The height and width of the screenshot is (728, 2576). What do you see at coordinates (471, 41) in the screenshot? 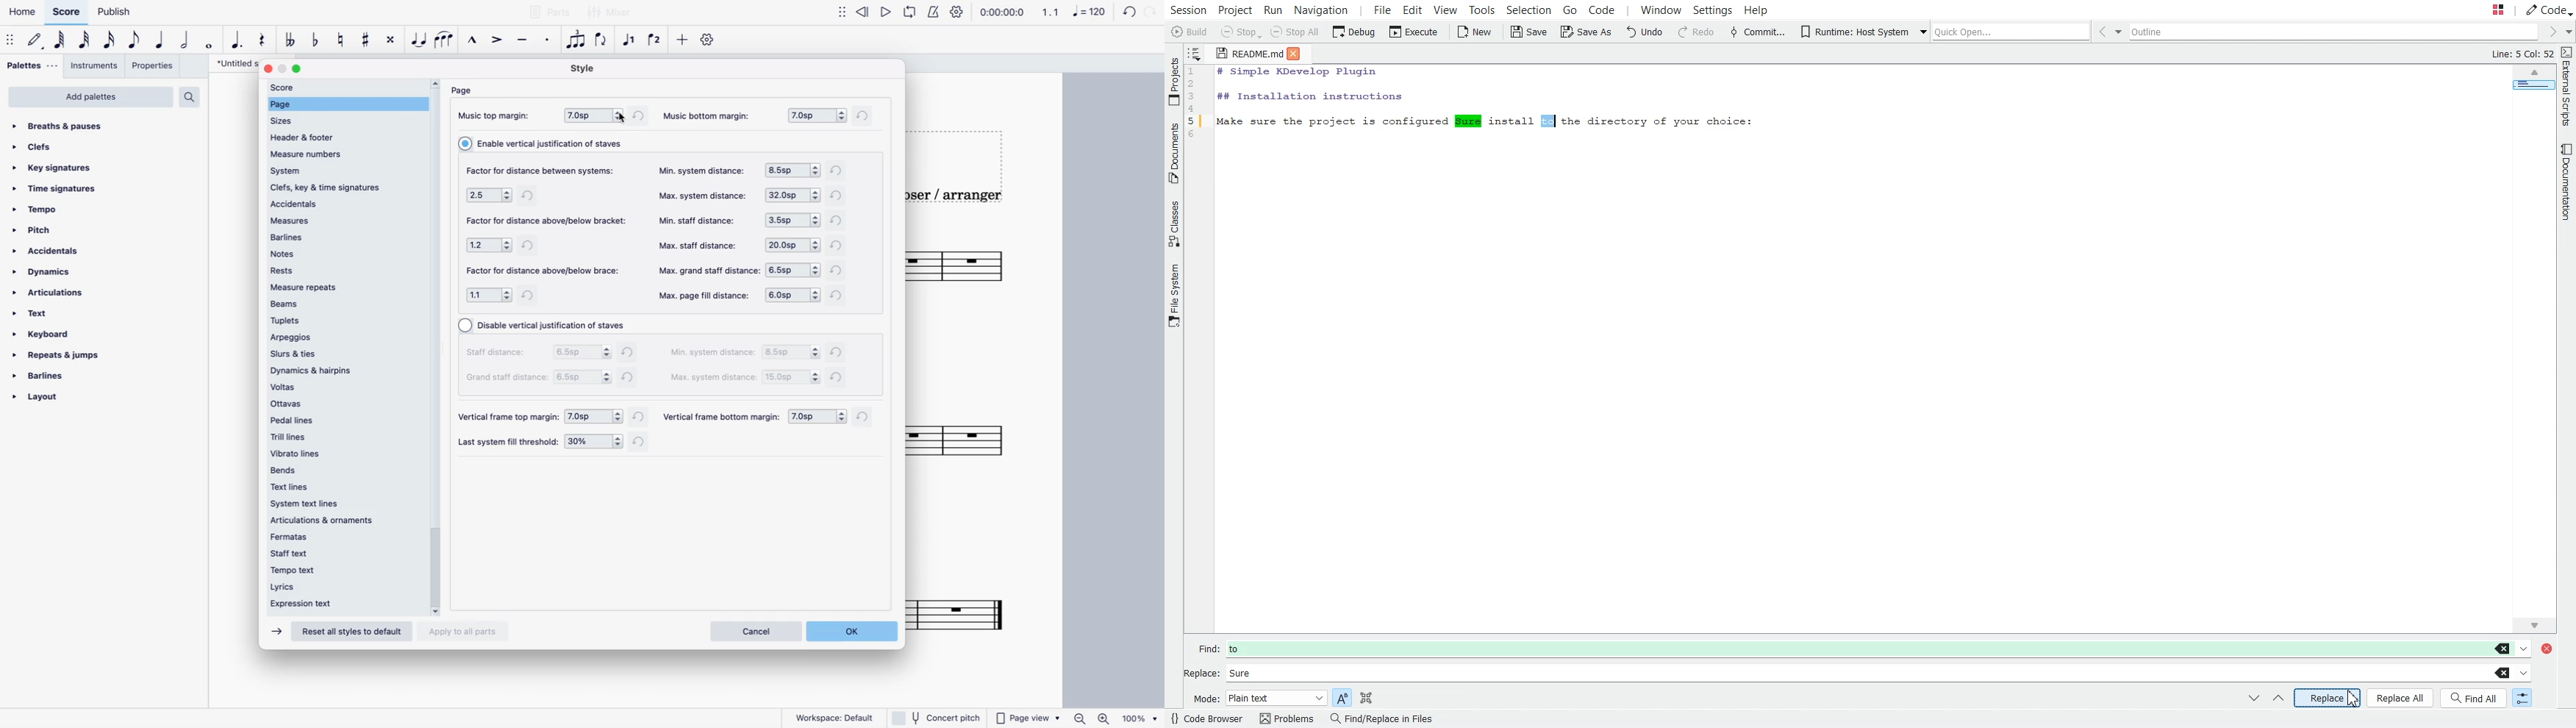
I see `marcatto` at bounding box center [471, 41].